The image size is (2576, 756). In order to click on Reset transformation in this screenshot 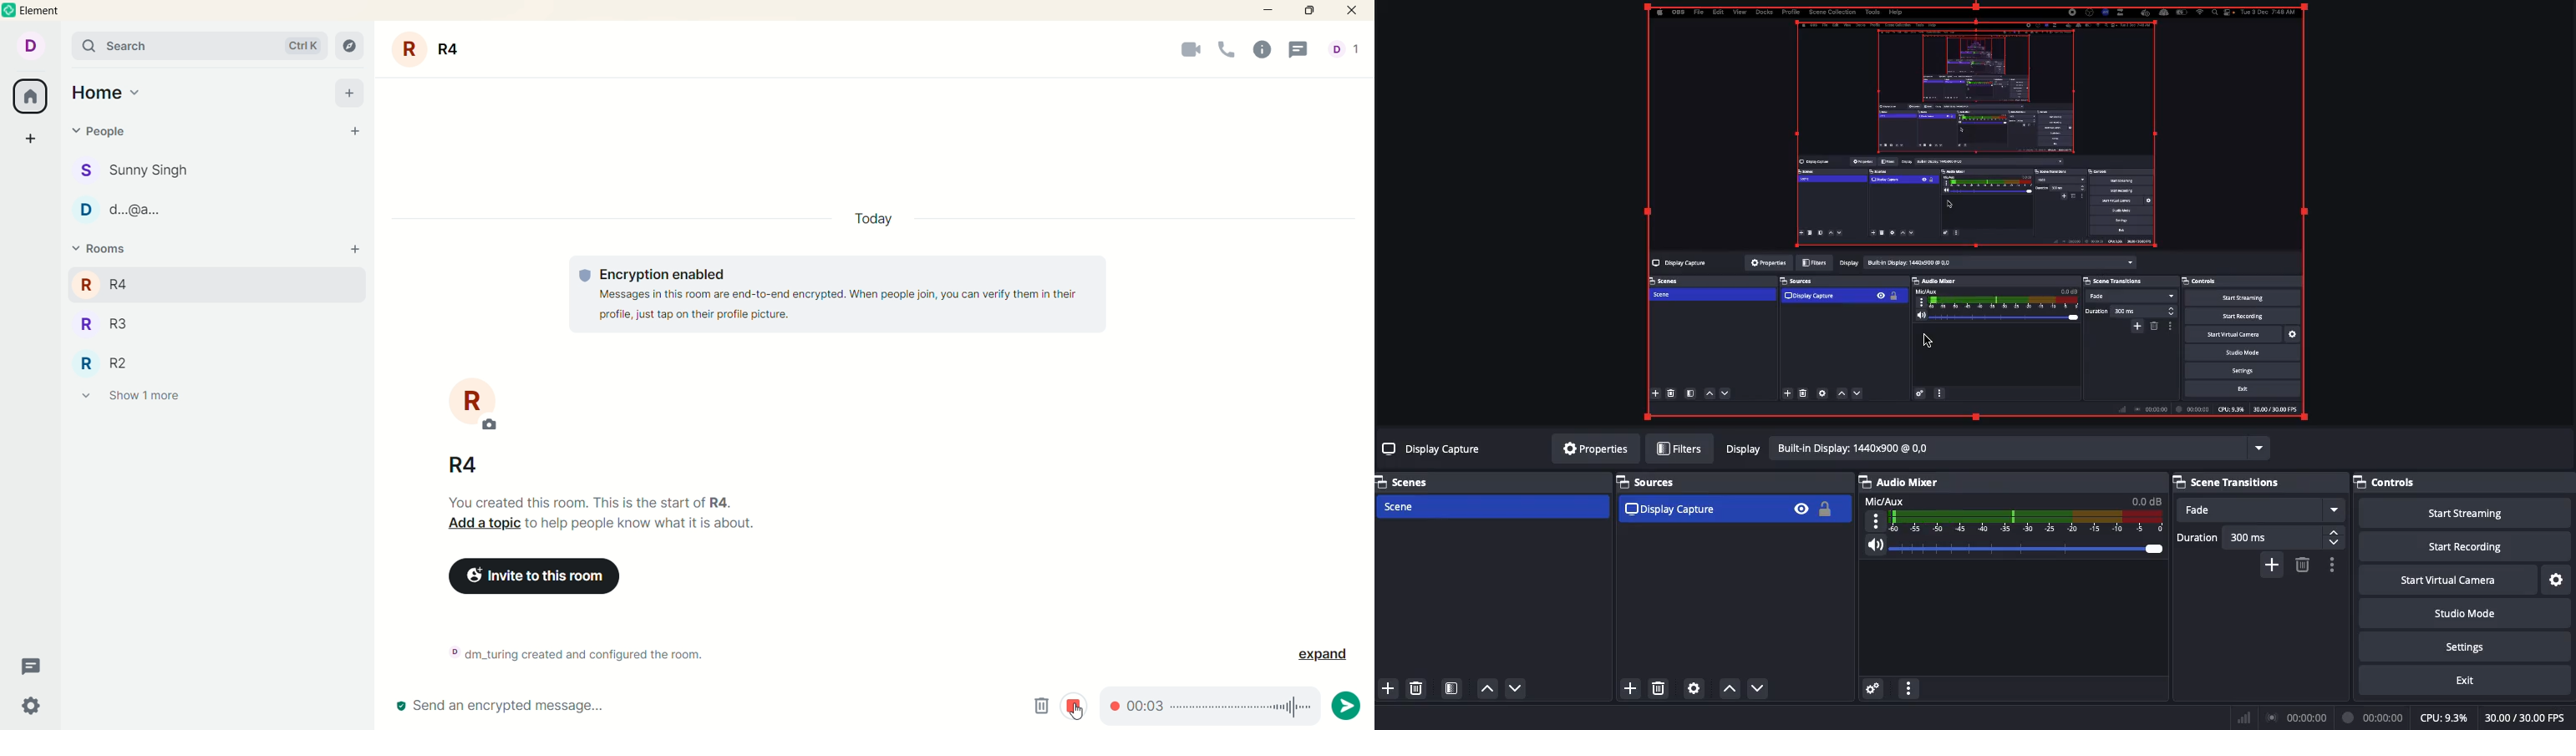, I will do `click(1982, 216)`.